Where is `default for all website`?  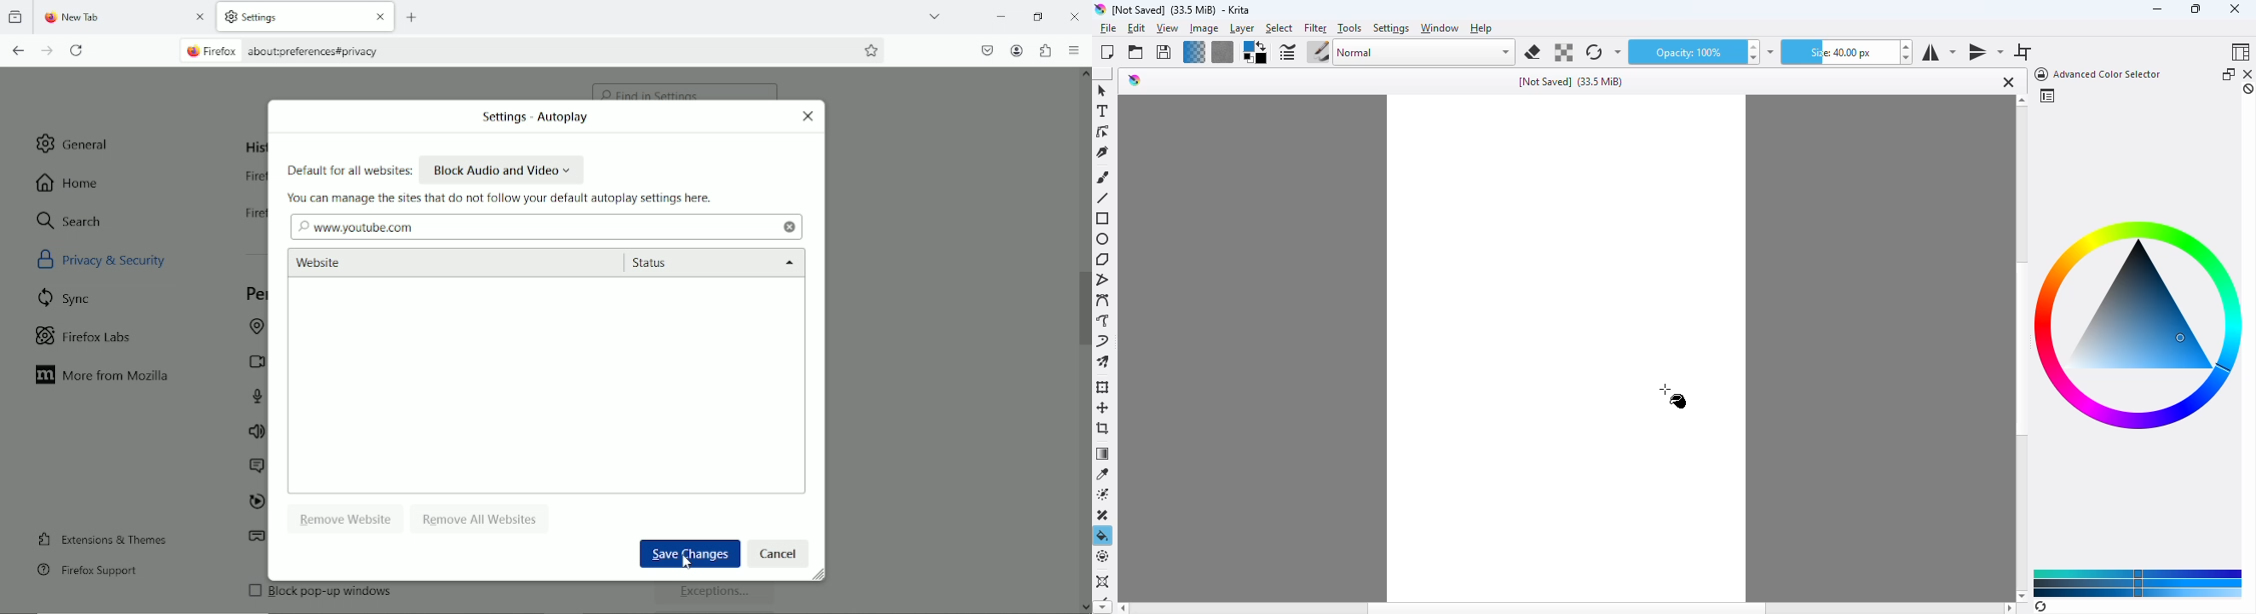
default for all website is located at coordinates (349, 171).